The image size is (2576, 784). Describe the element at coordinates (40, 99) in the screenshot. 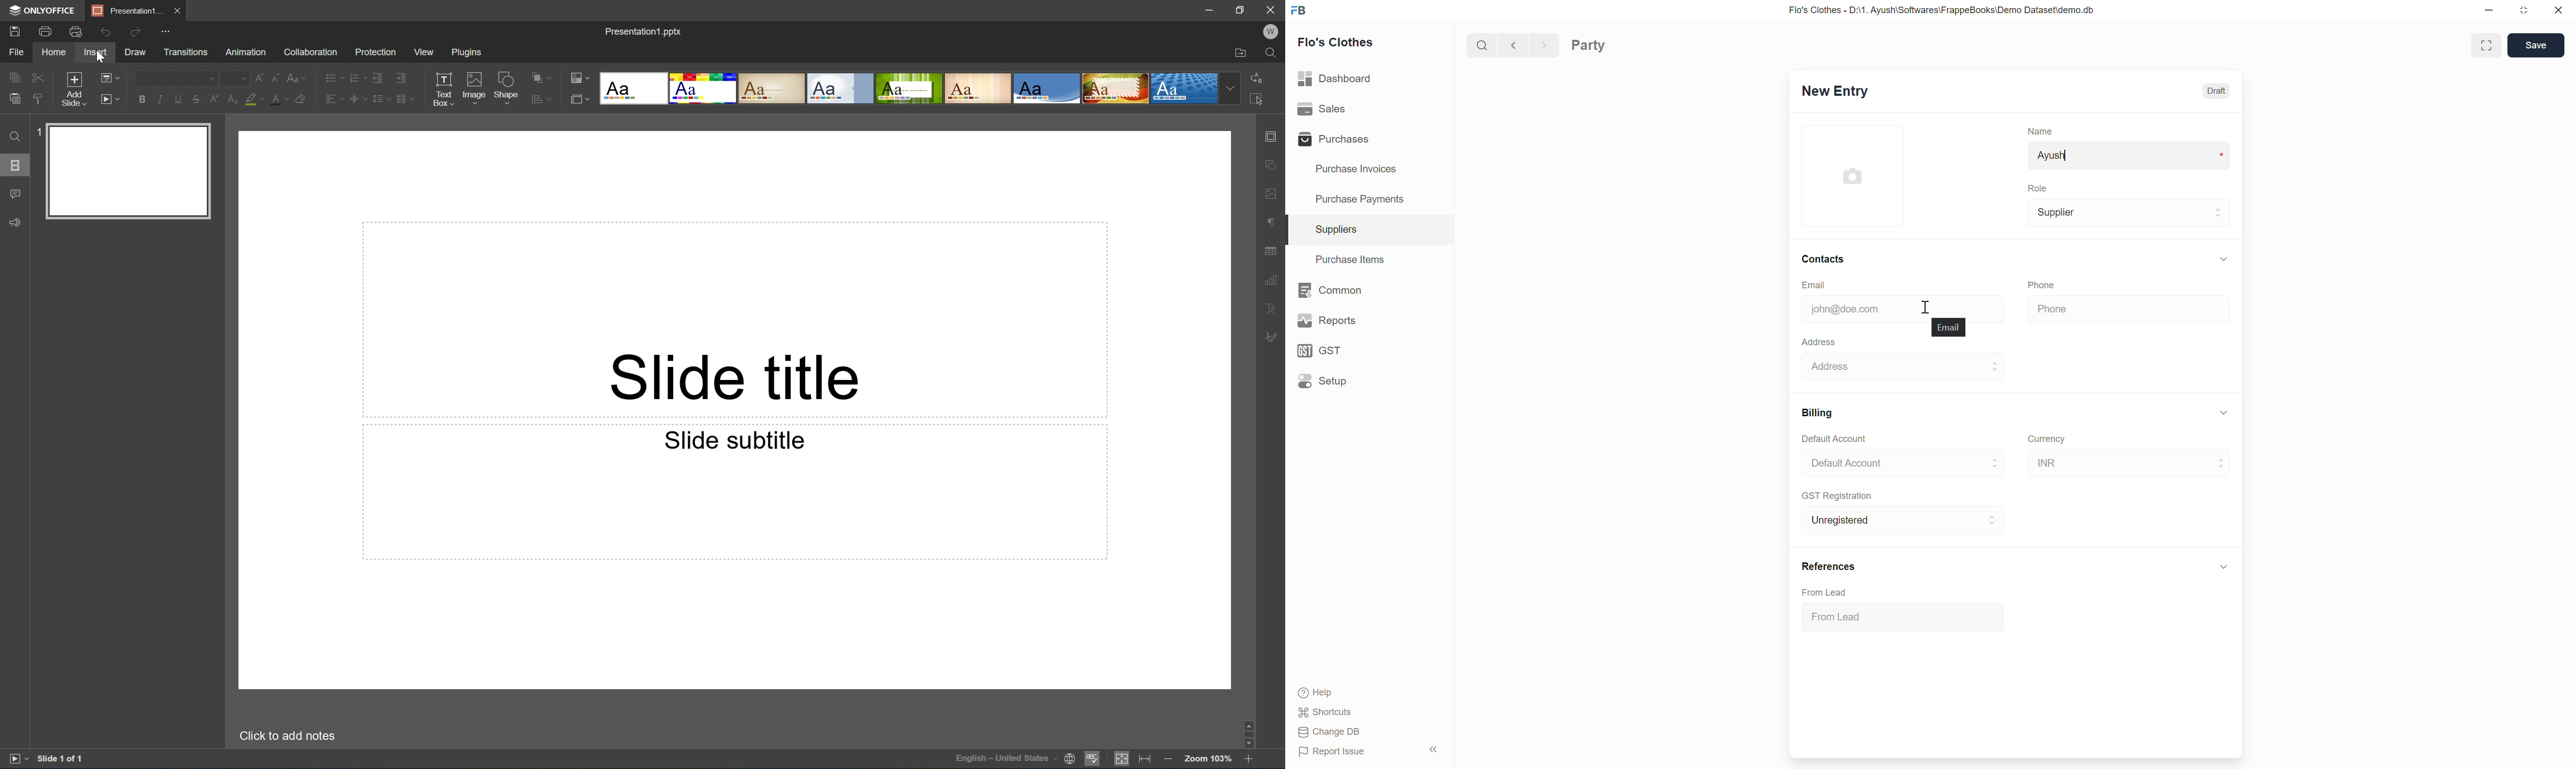

I see `Copy style` at that location.